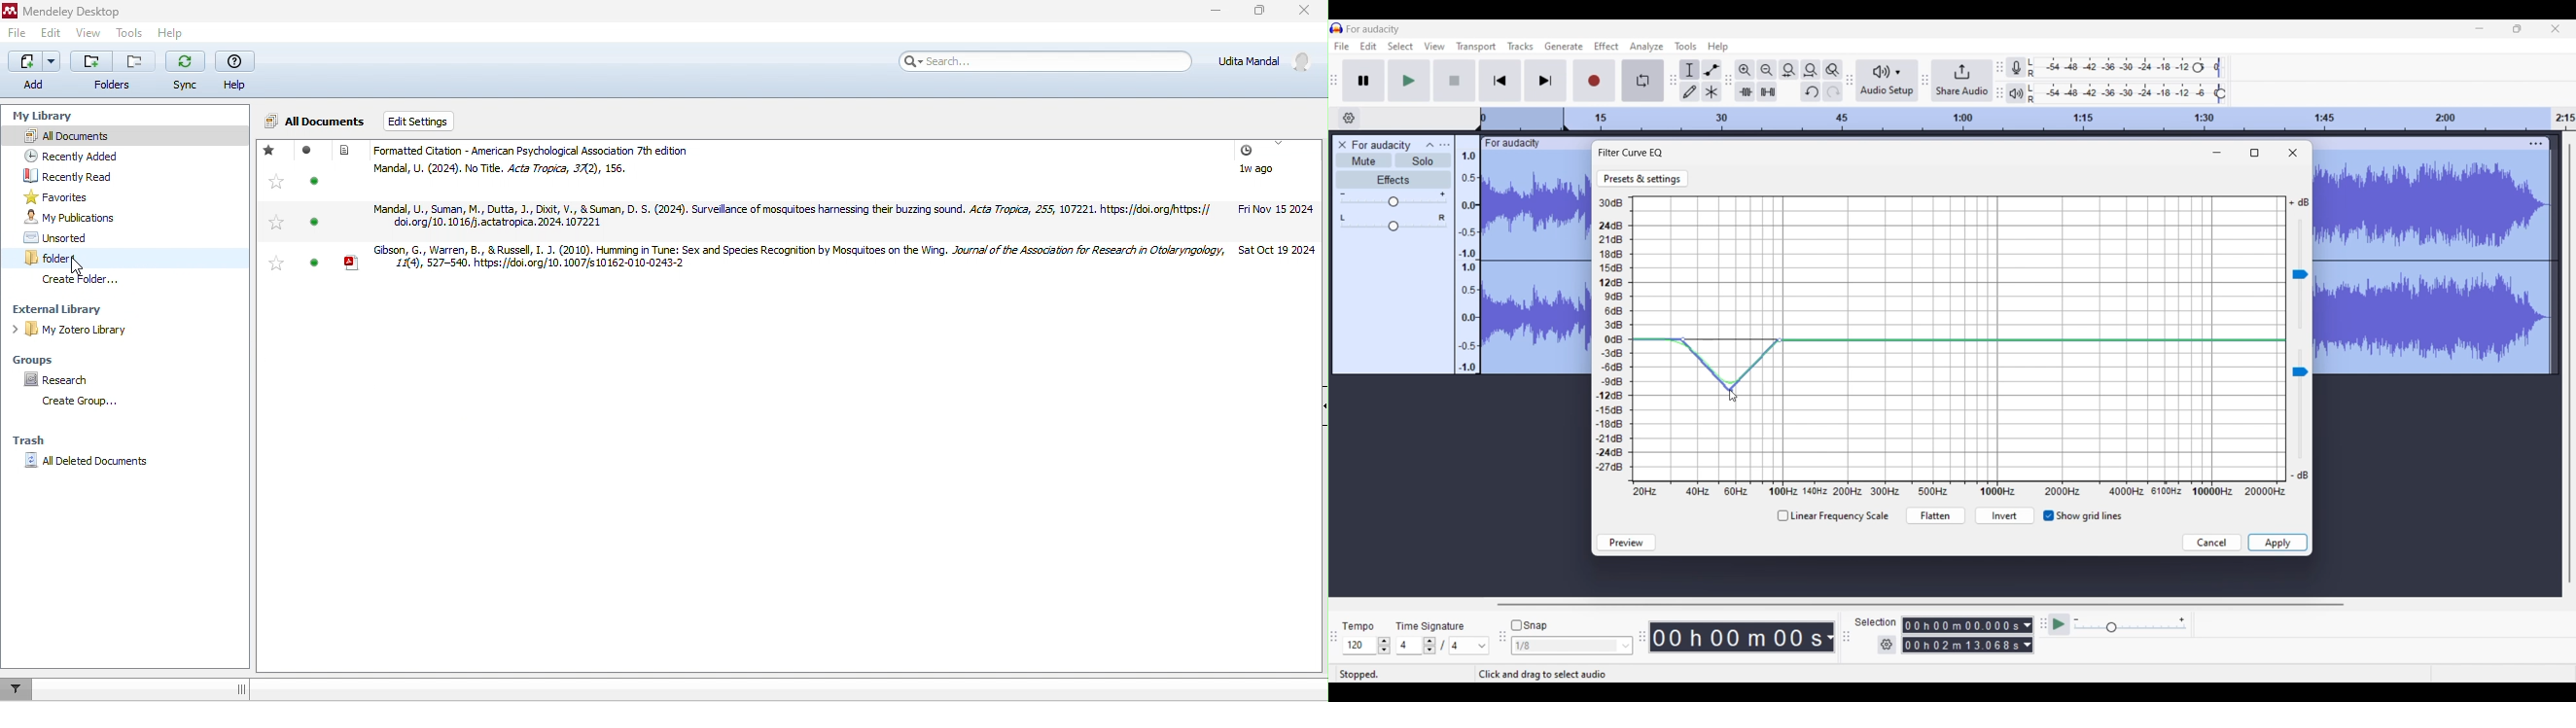 The height and width of the screenshot is (728, 2576). What do you see at coordinates (1384, 645) in the screenshot?
I see `Increase/Decrease tempo` at bounding box center [1384, 645].